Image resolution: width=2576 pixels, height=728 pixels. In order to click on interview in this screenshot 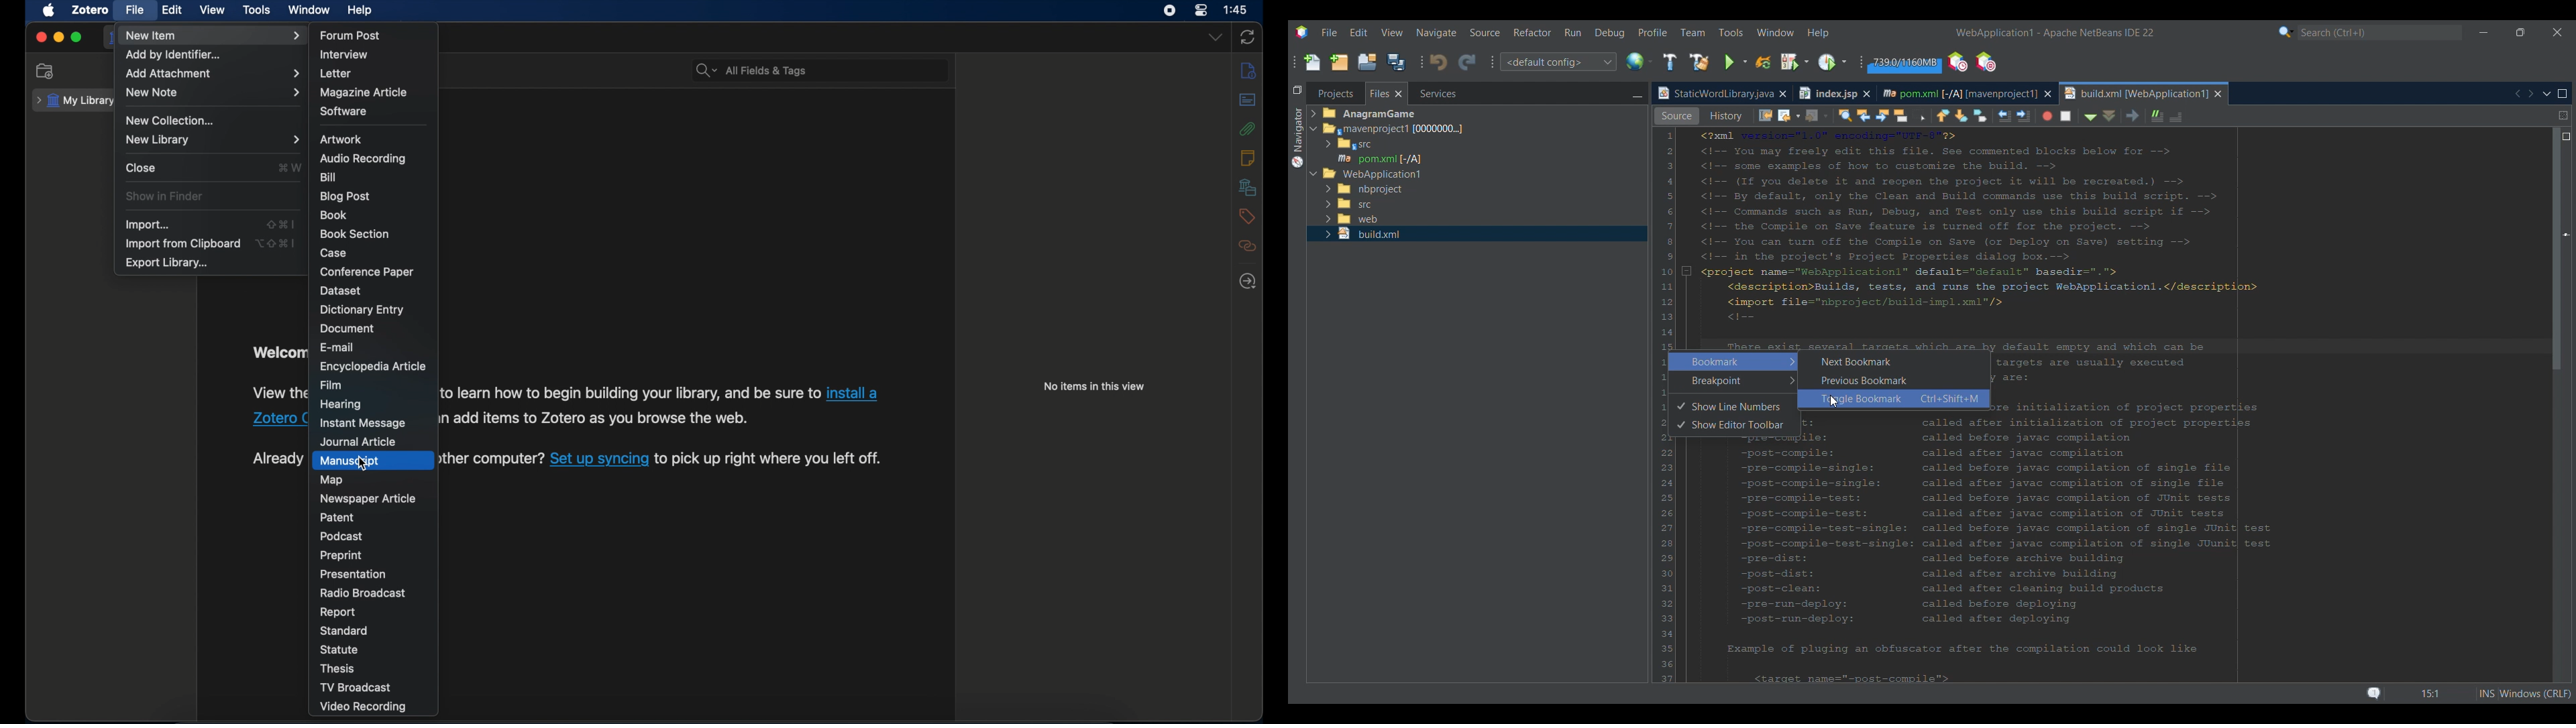, I will do `click(345, 55)`.